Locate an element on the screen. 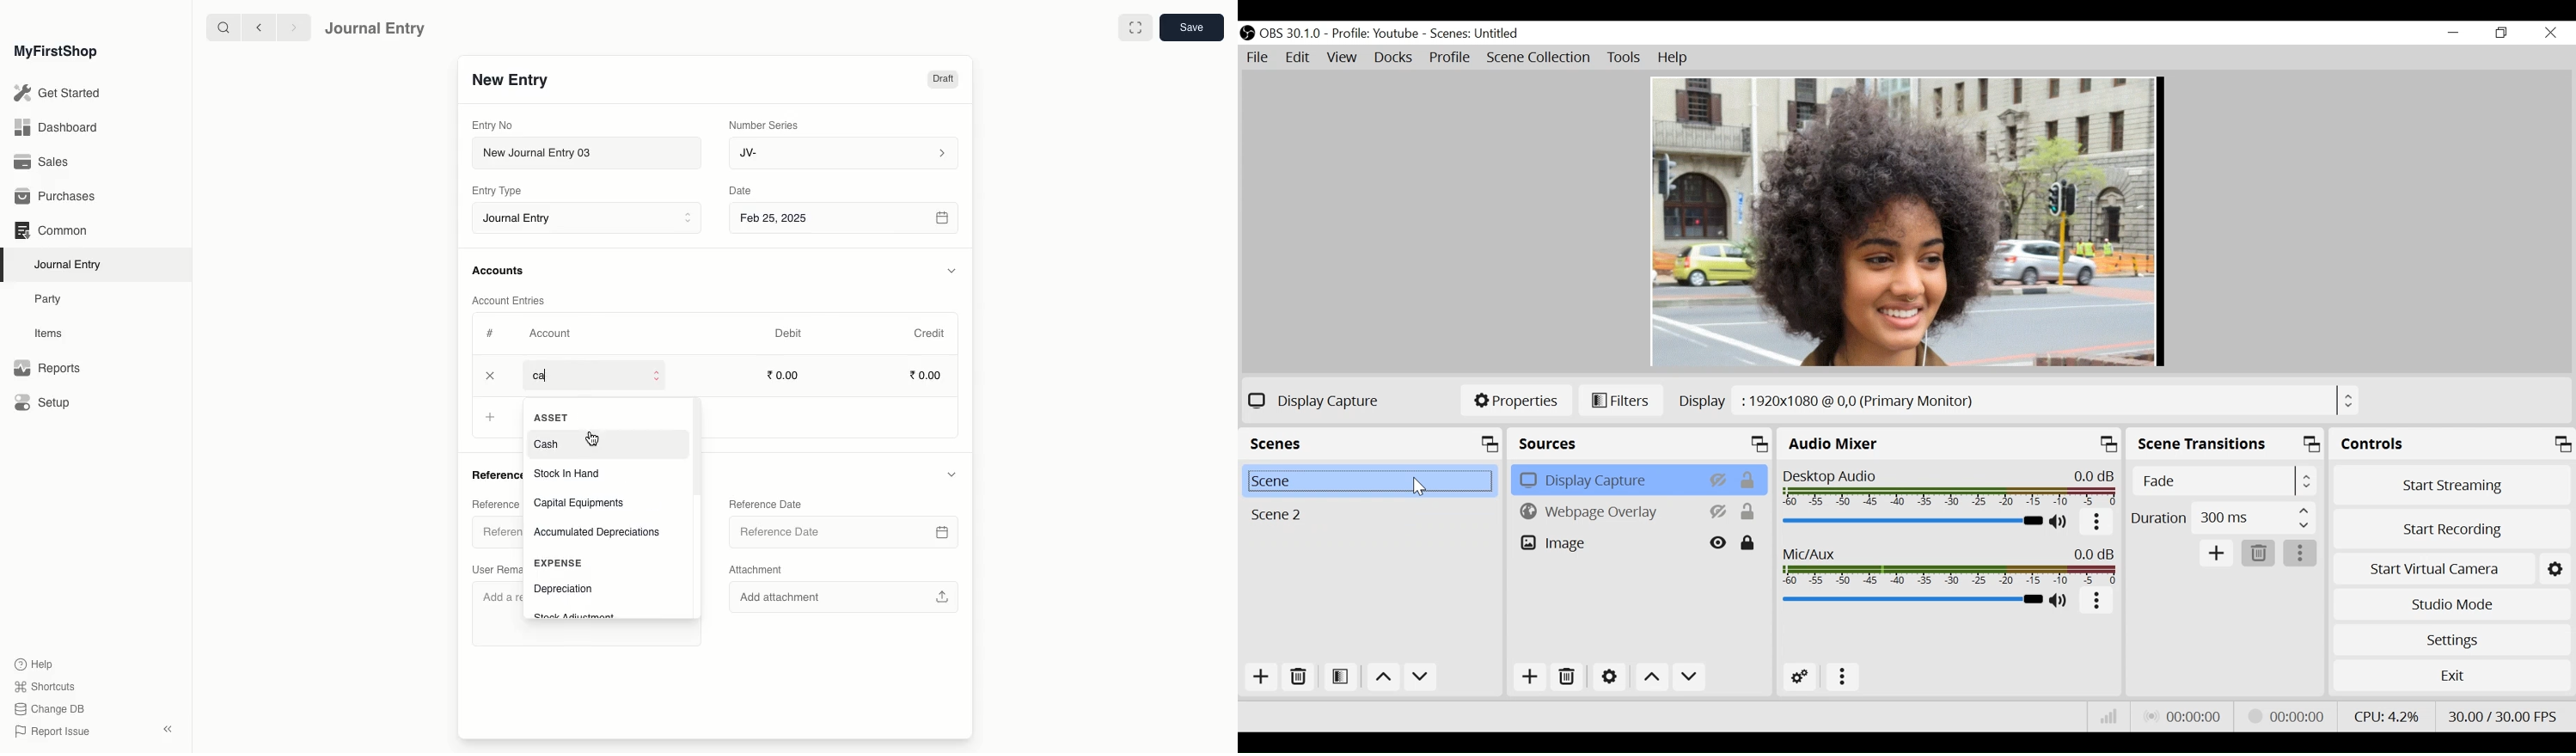 The width and height of the screenshot is (2576, 756). Docks is located at coordinates (1395, 58).